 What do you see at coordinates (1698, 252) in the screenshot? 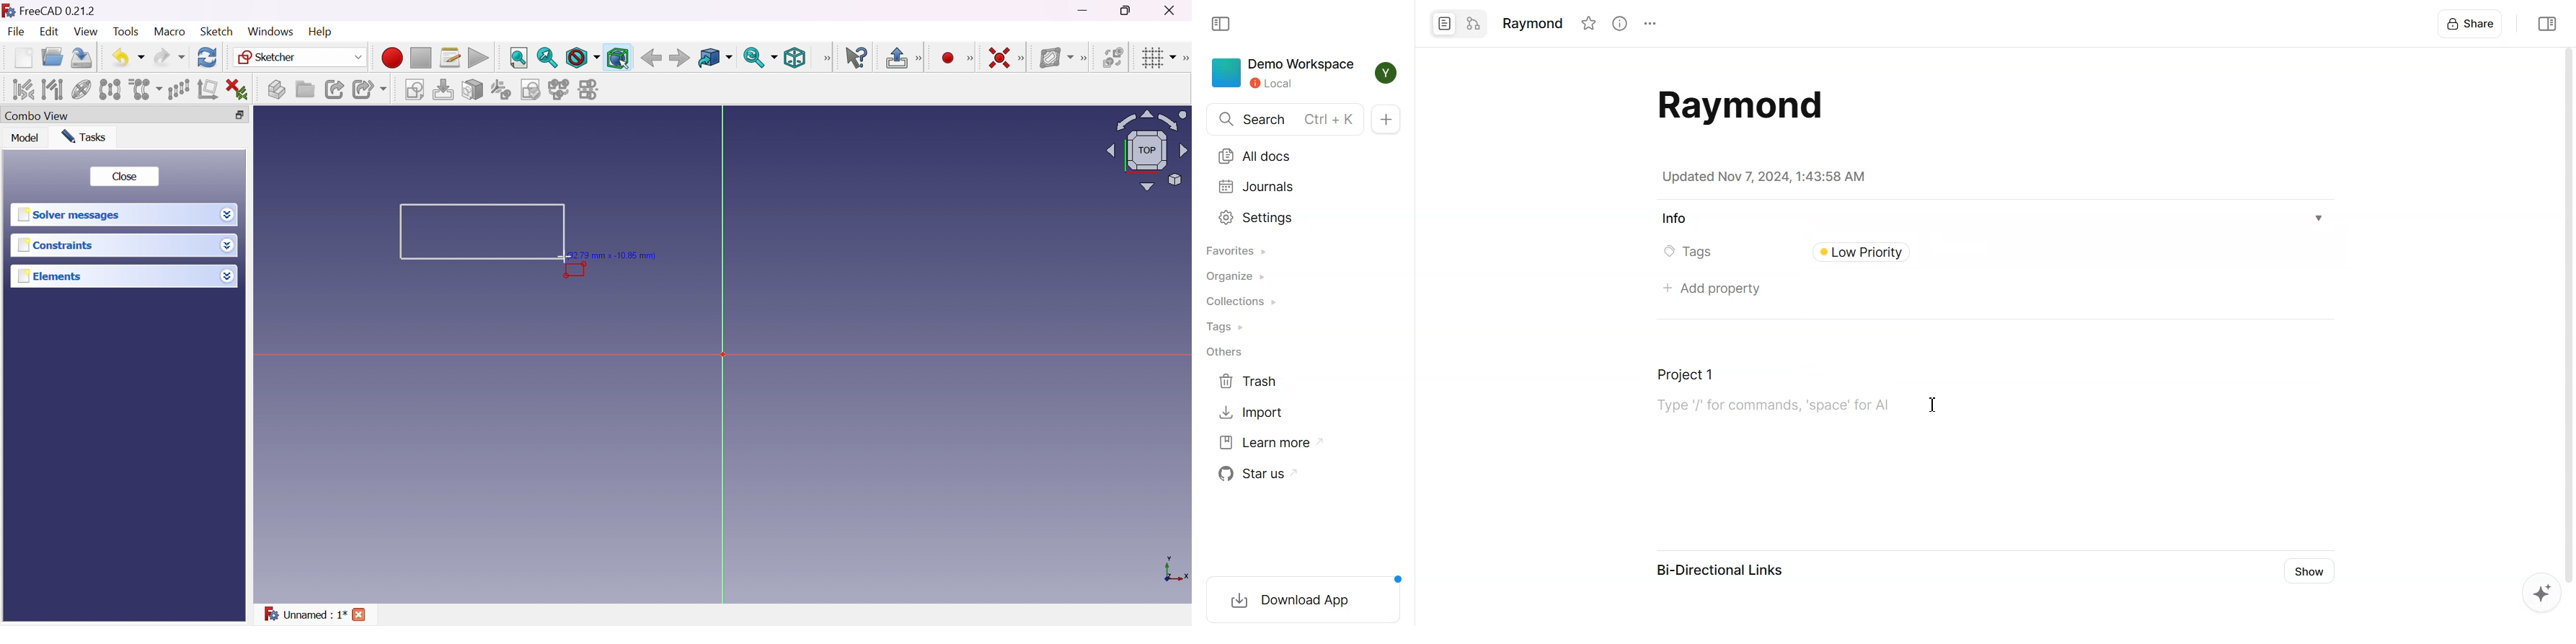
I see `© Tags` at bounding box center [1698, 252].